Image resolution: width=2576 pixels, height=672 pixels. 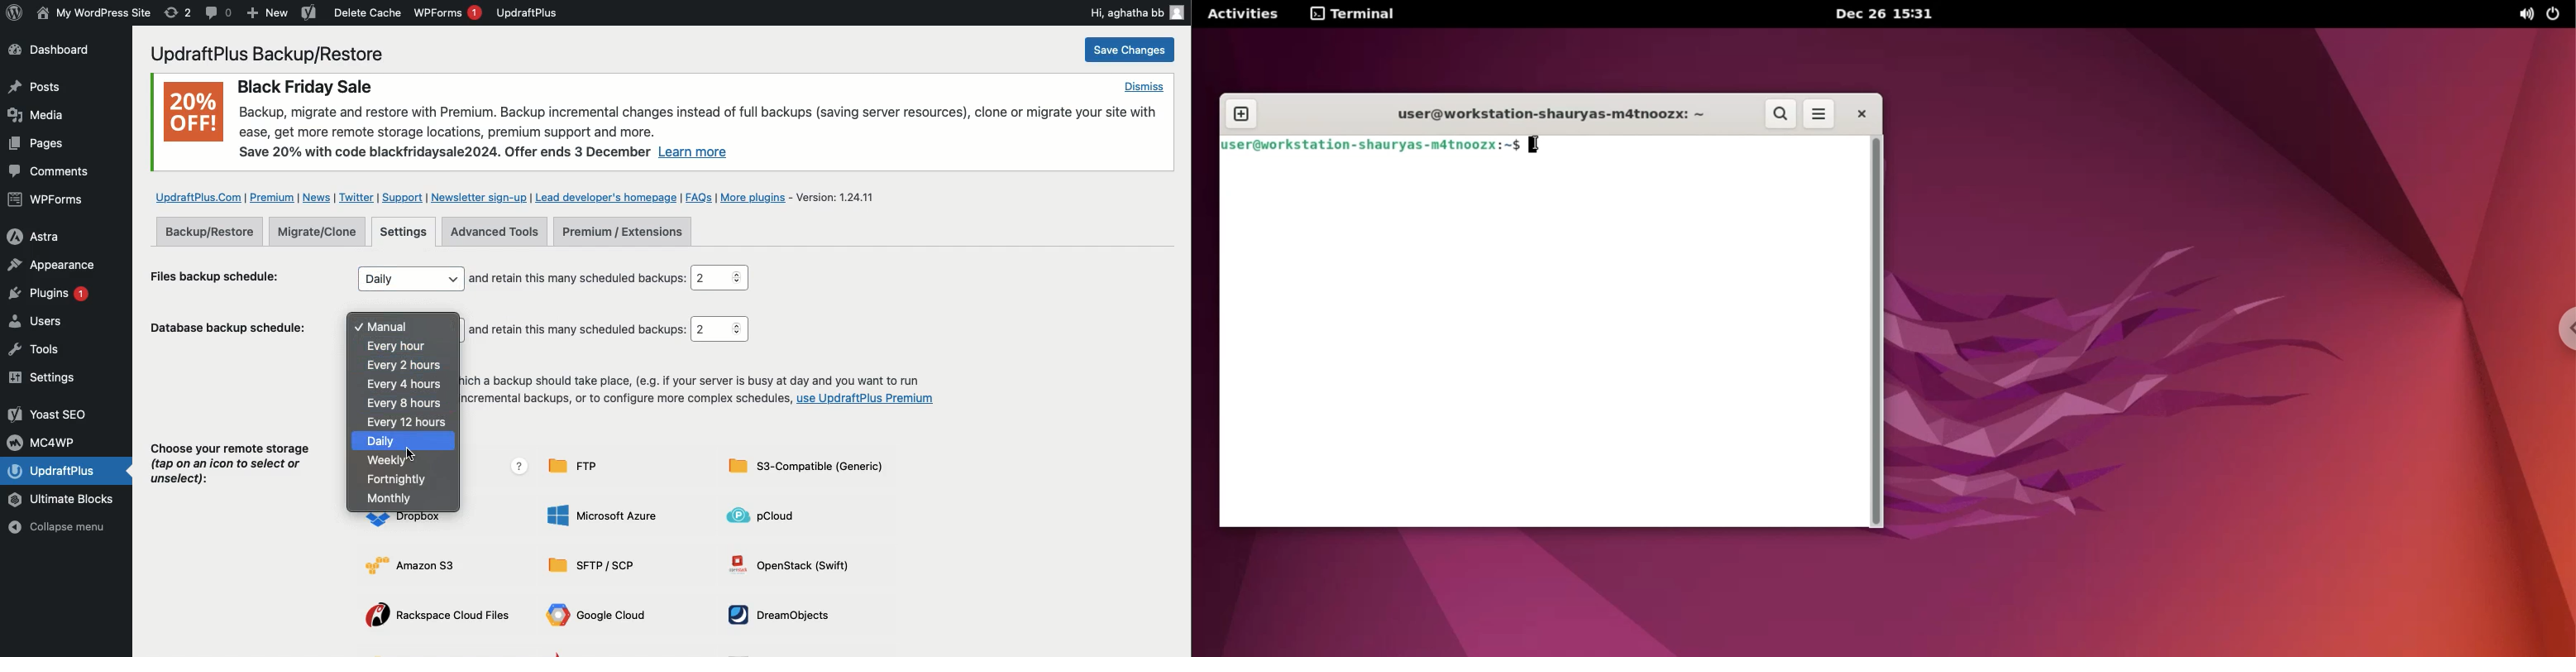 What do you see at coordinates (723, 278) in the screenshot?
I see `2` at bounding box center [723, 278].